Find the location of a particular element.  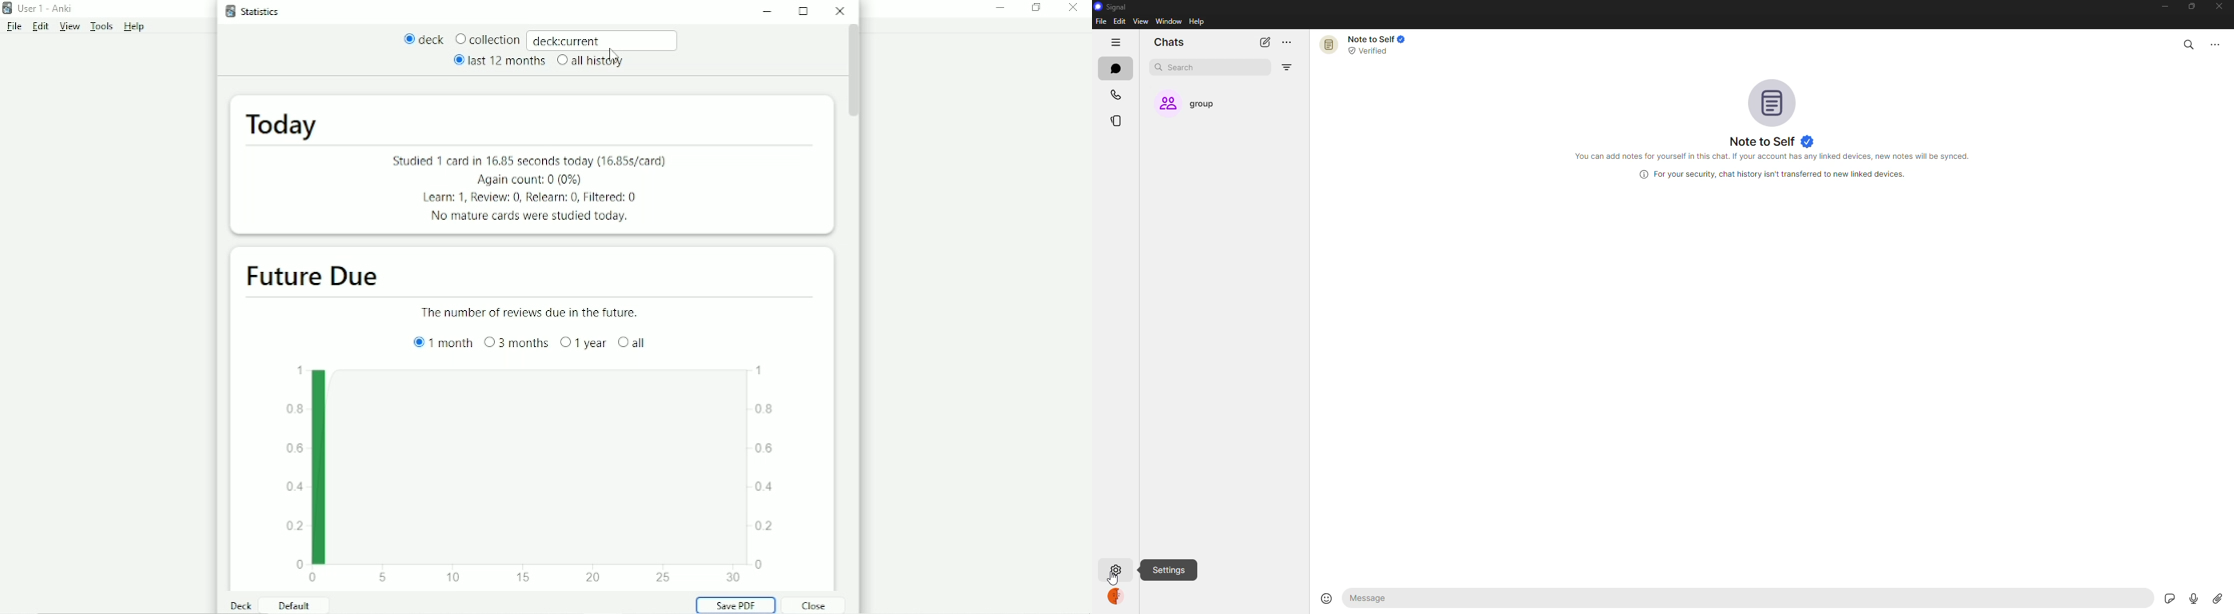

Help is located at coordinates (131, 27).